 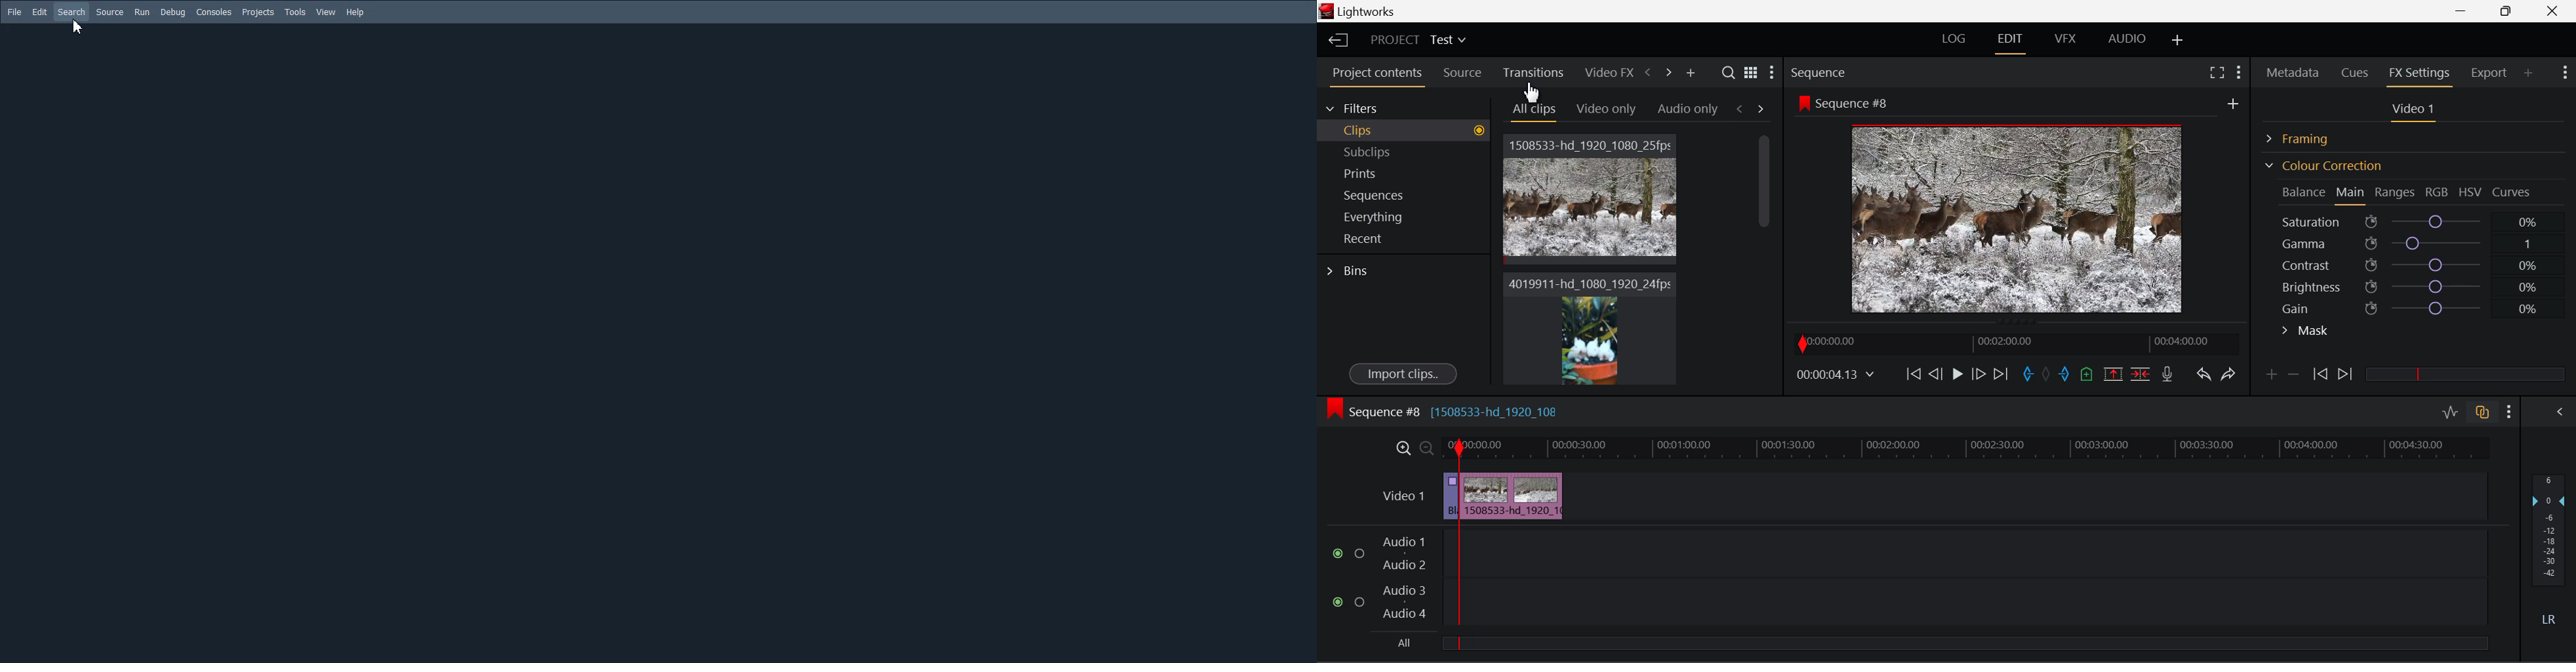 I want to click on slider, so click(x=1964, y=643).